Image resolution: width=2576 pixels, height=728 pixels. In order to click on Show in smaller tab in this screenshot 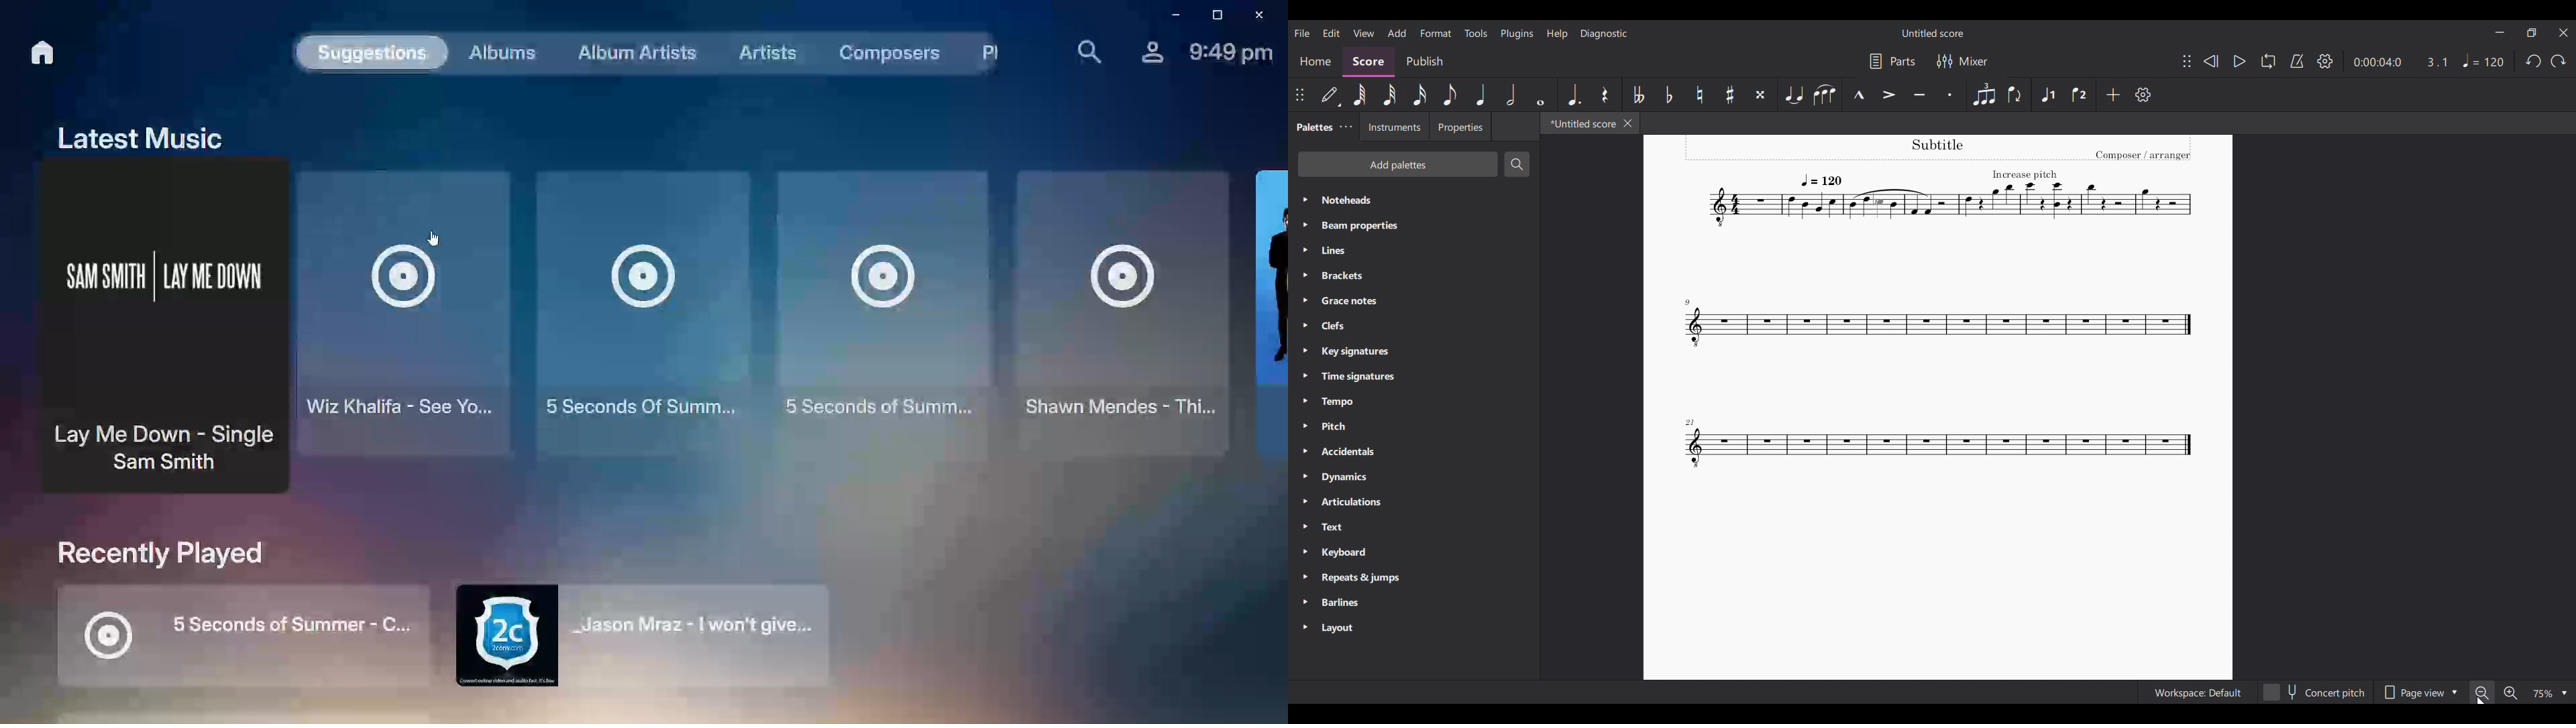, I will do `click(2532, 33)`.